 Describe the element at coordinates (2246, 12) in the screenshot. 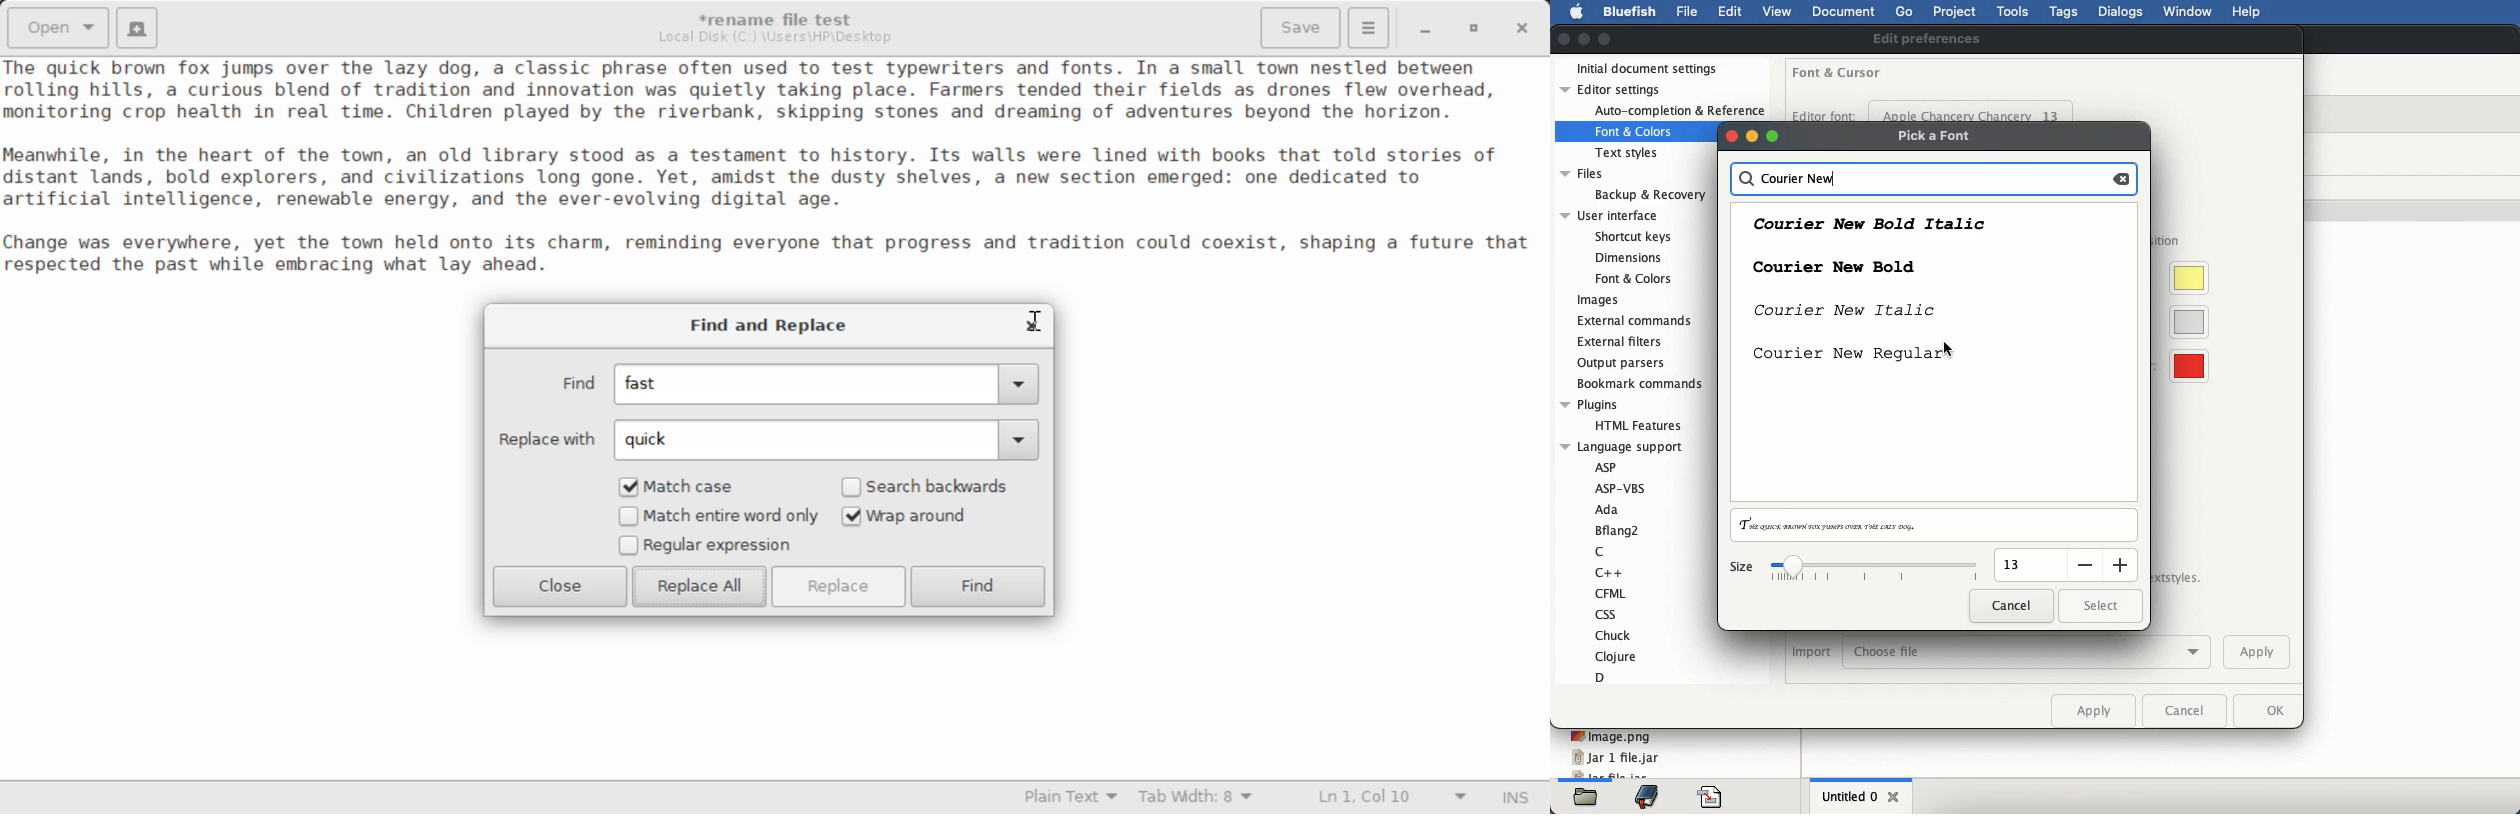

I see `help` at that location.